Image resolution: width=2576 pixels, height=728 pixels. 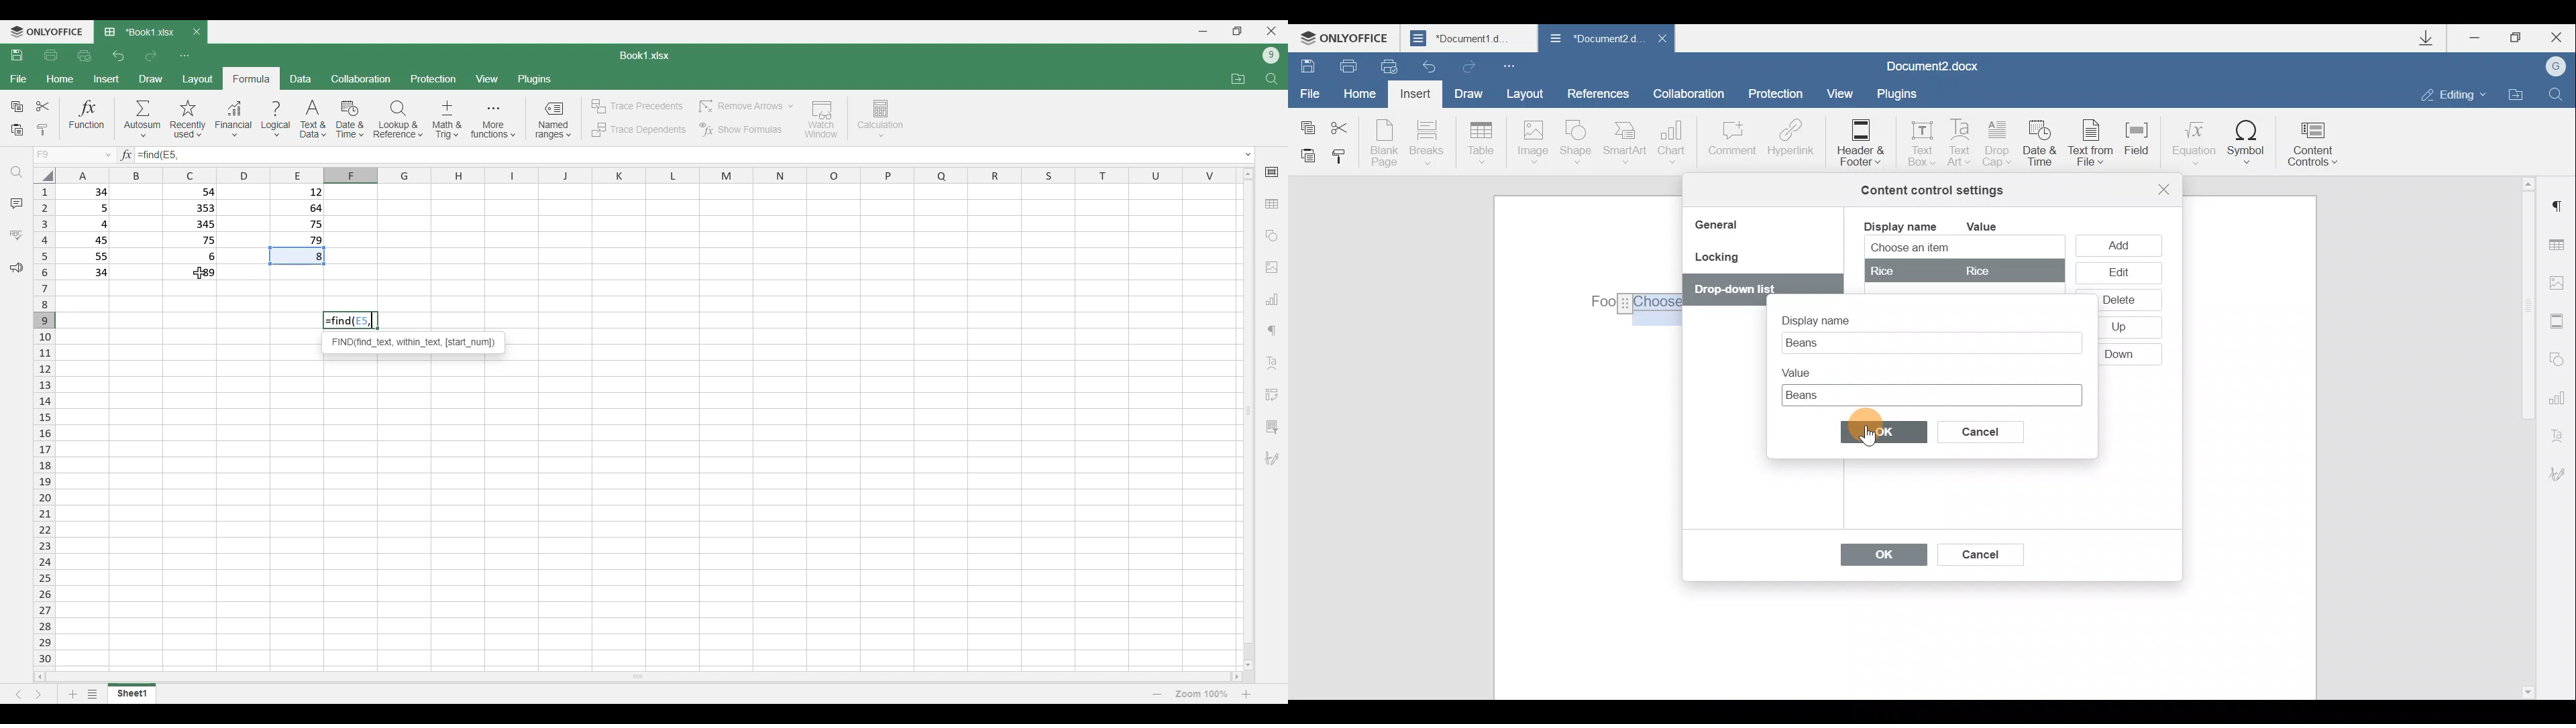 I want to click on Cursor, so click(x=1867, y=438).